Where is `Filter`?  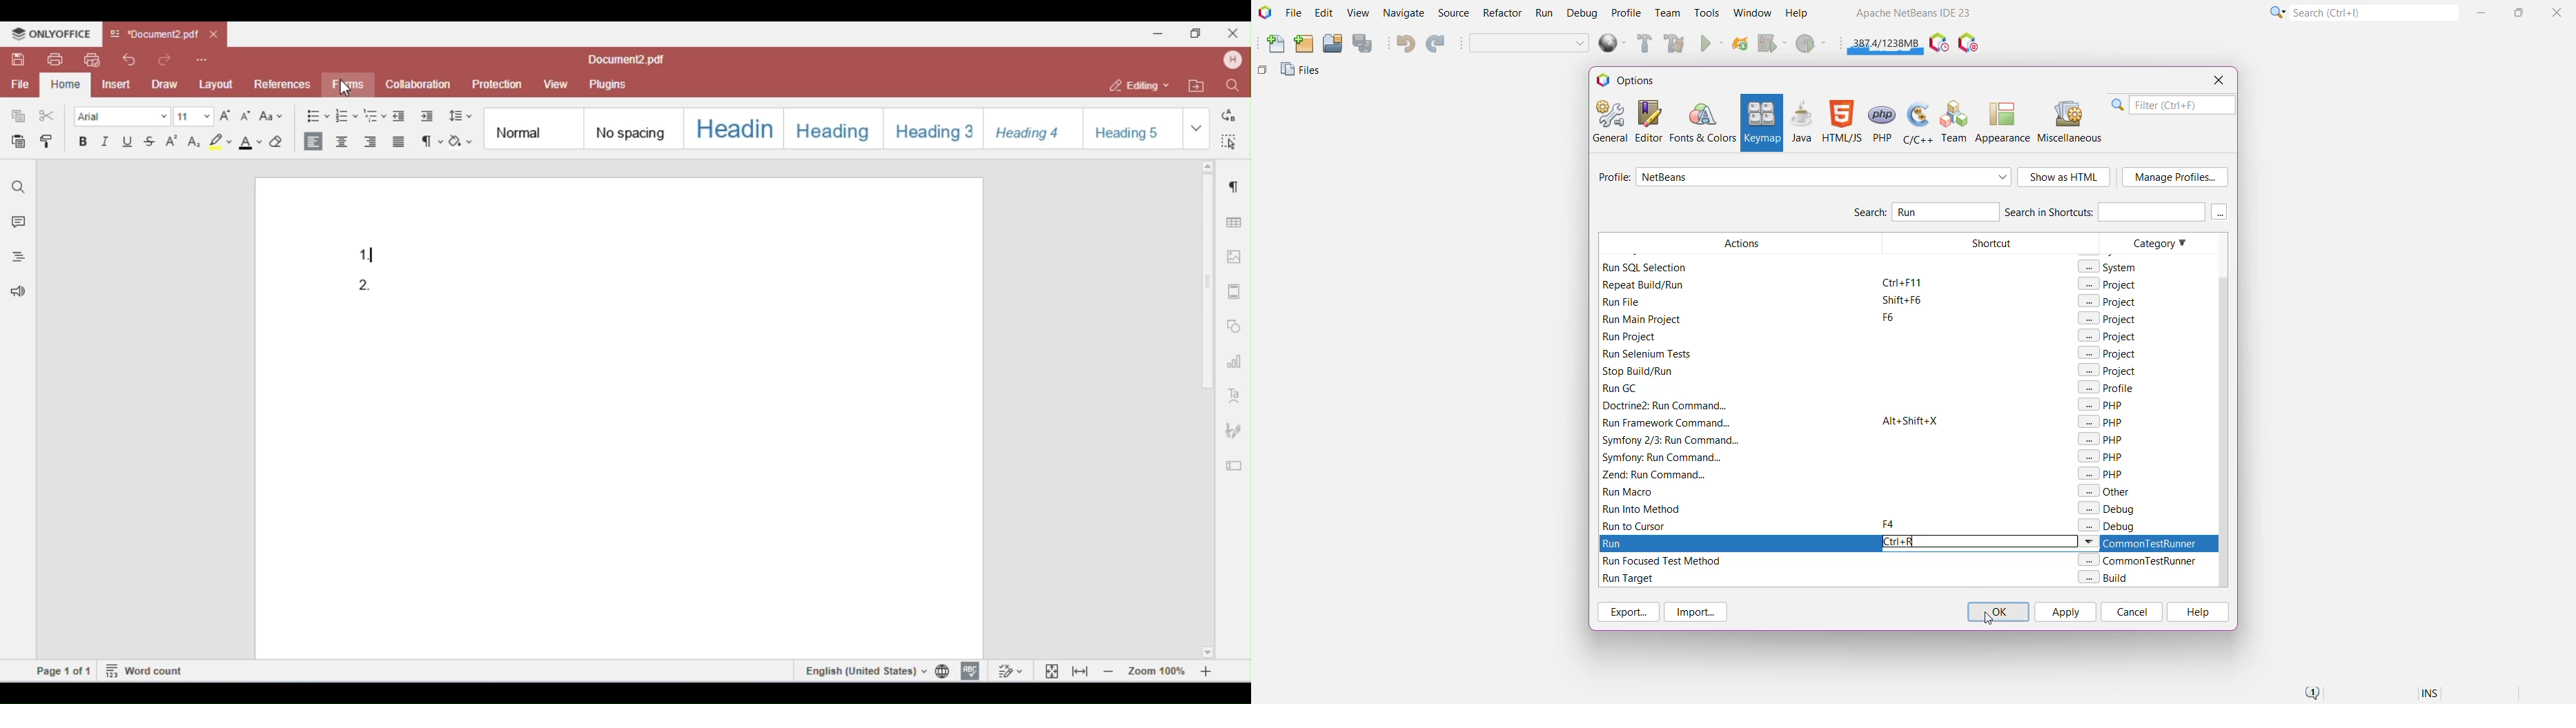 Filter is located at coordinates (2173, 105).